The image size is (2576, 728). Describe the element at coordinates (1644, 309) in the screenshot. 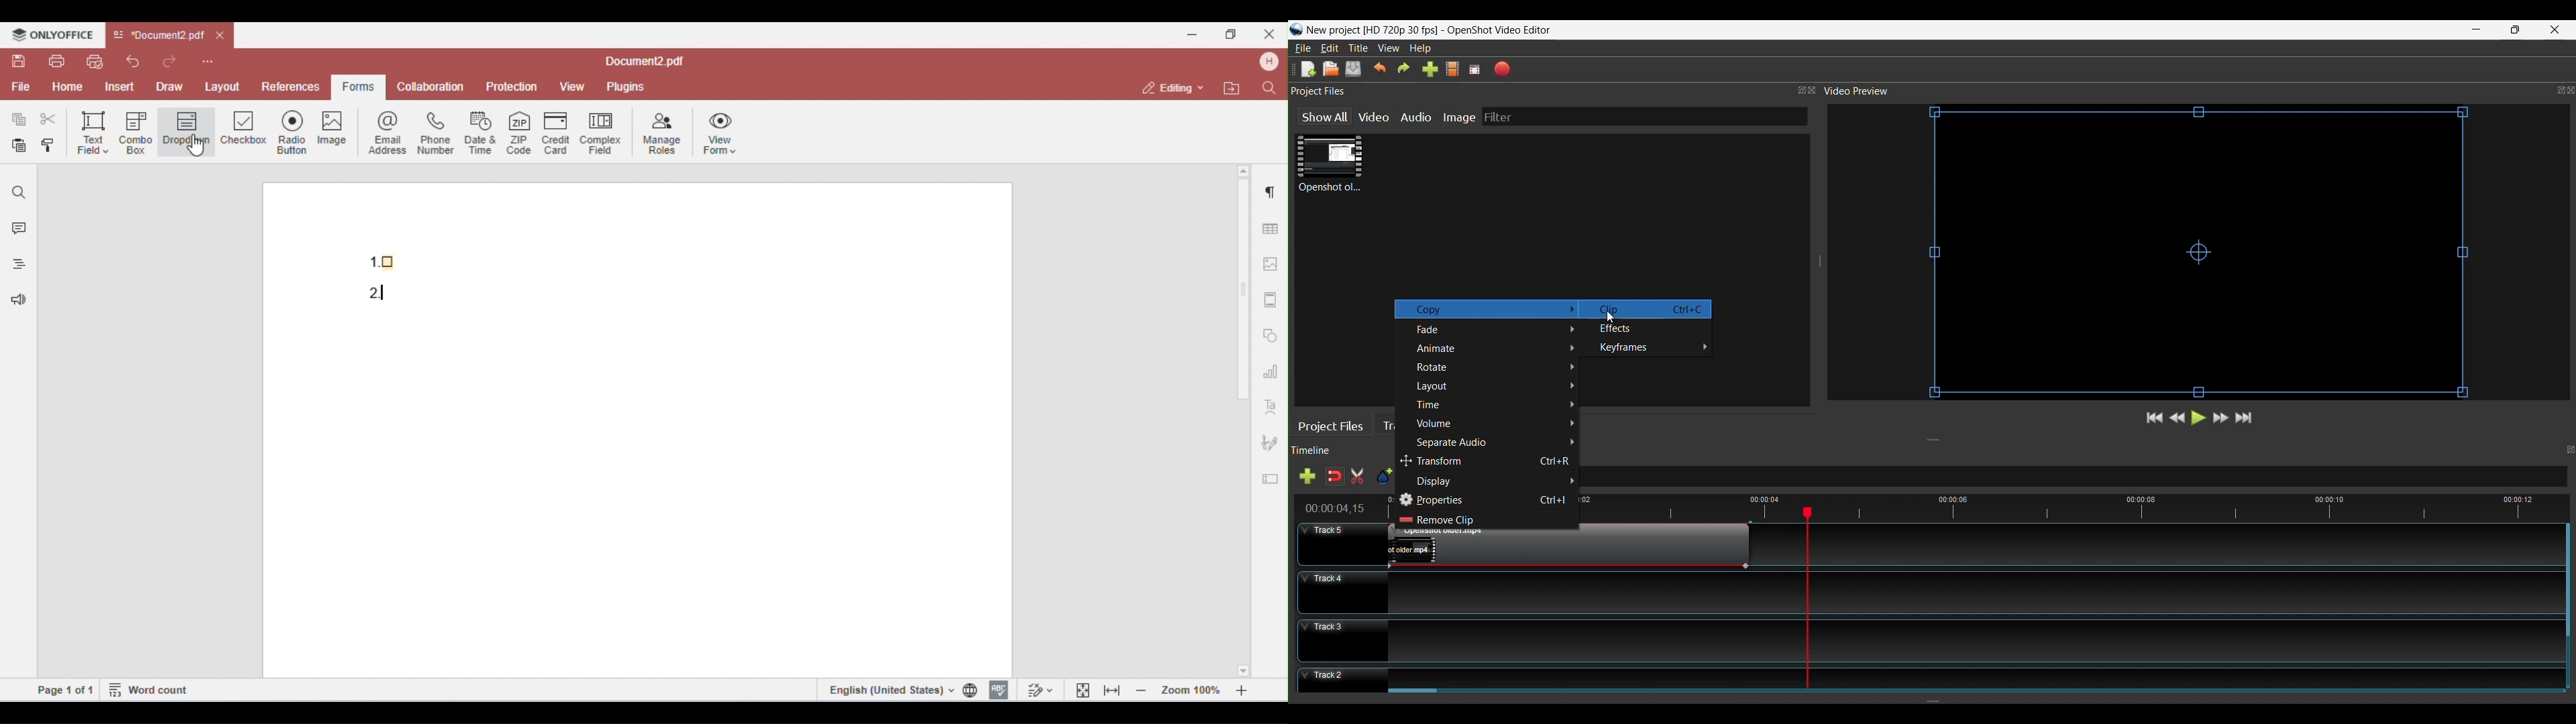

I see `Clip` at that location.